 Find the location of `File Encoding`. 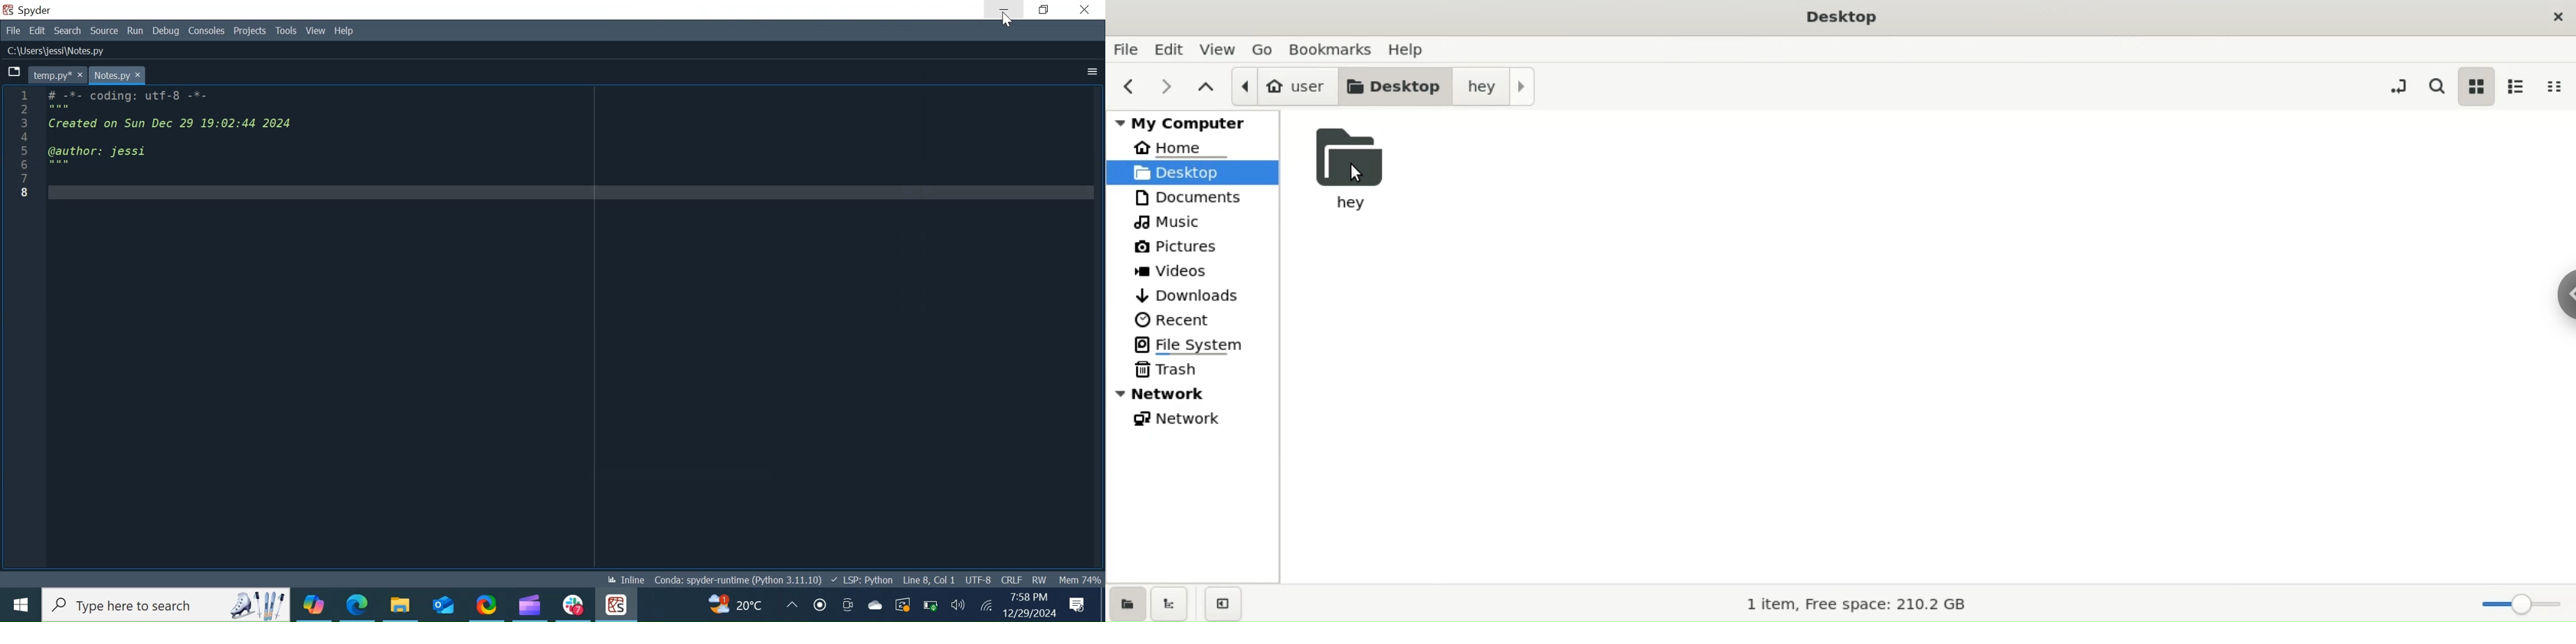

File Encoding is located at coordinates (978, 581).